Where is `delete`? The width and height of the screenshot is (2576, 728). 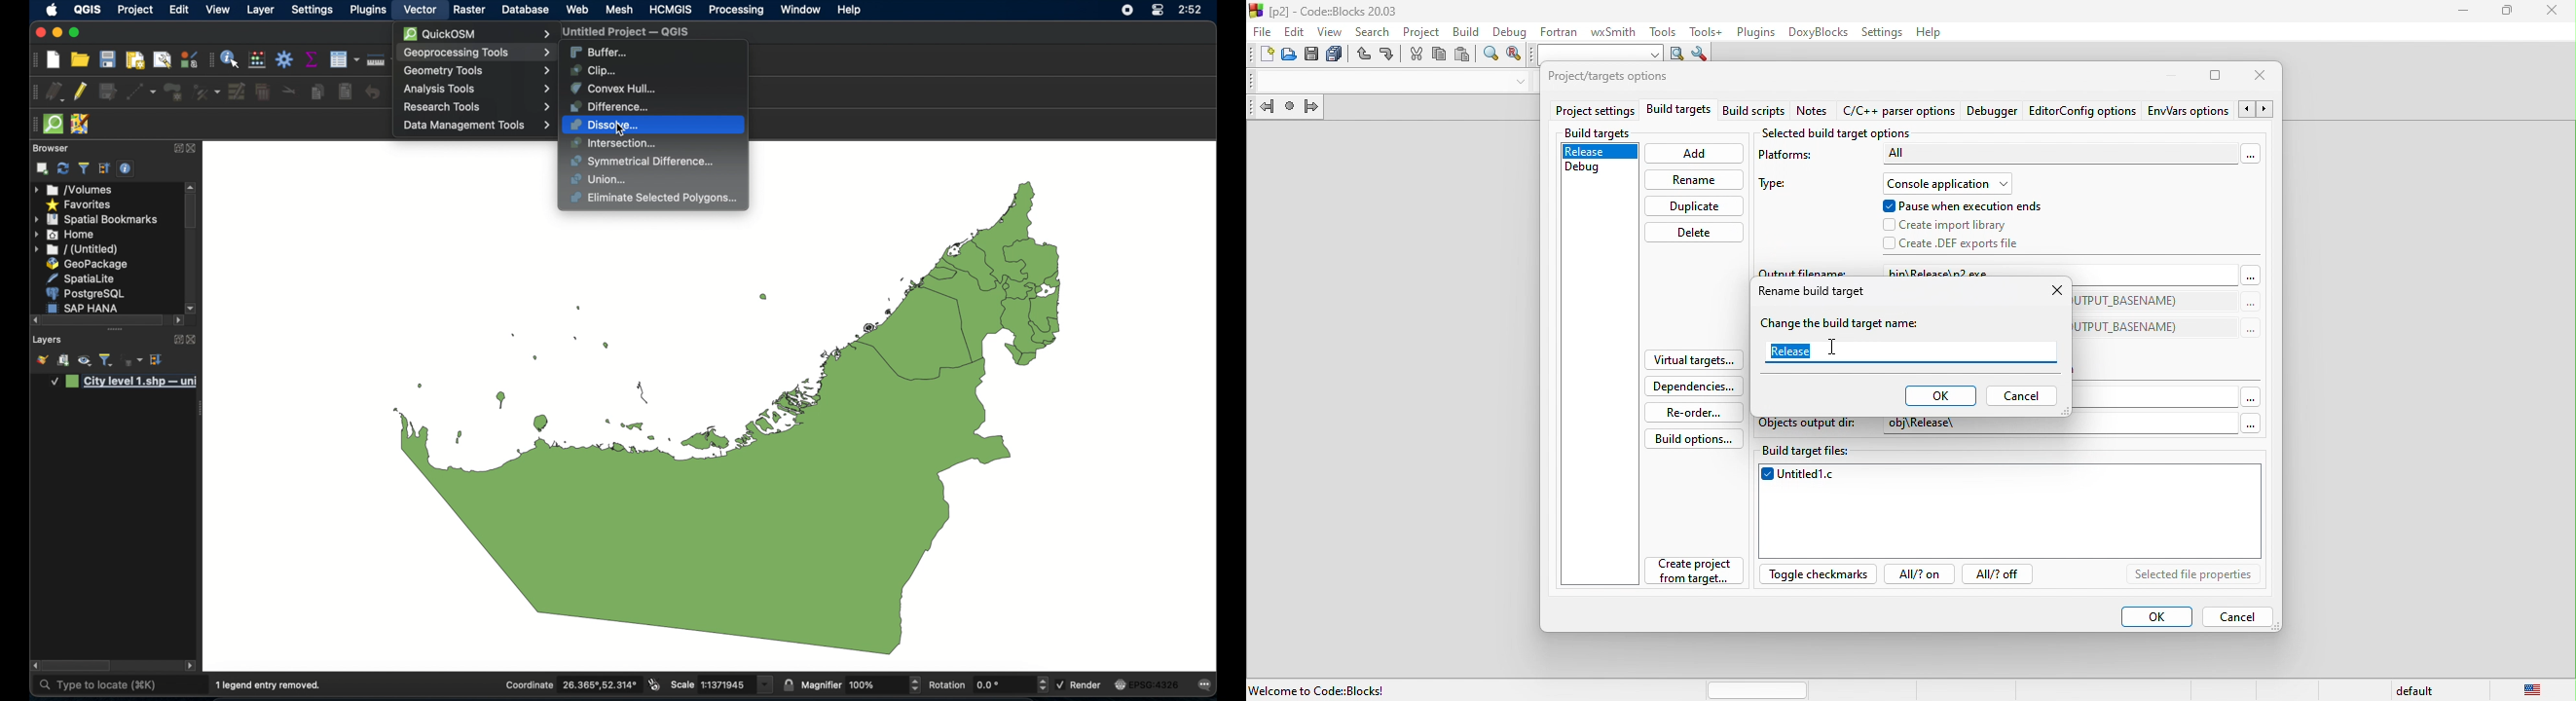
delete is located at coordinates (1695, 233).